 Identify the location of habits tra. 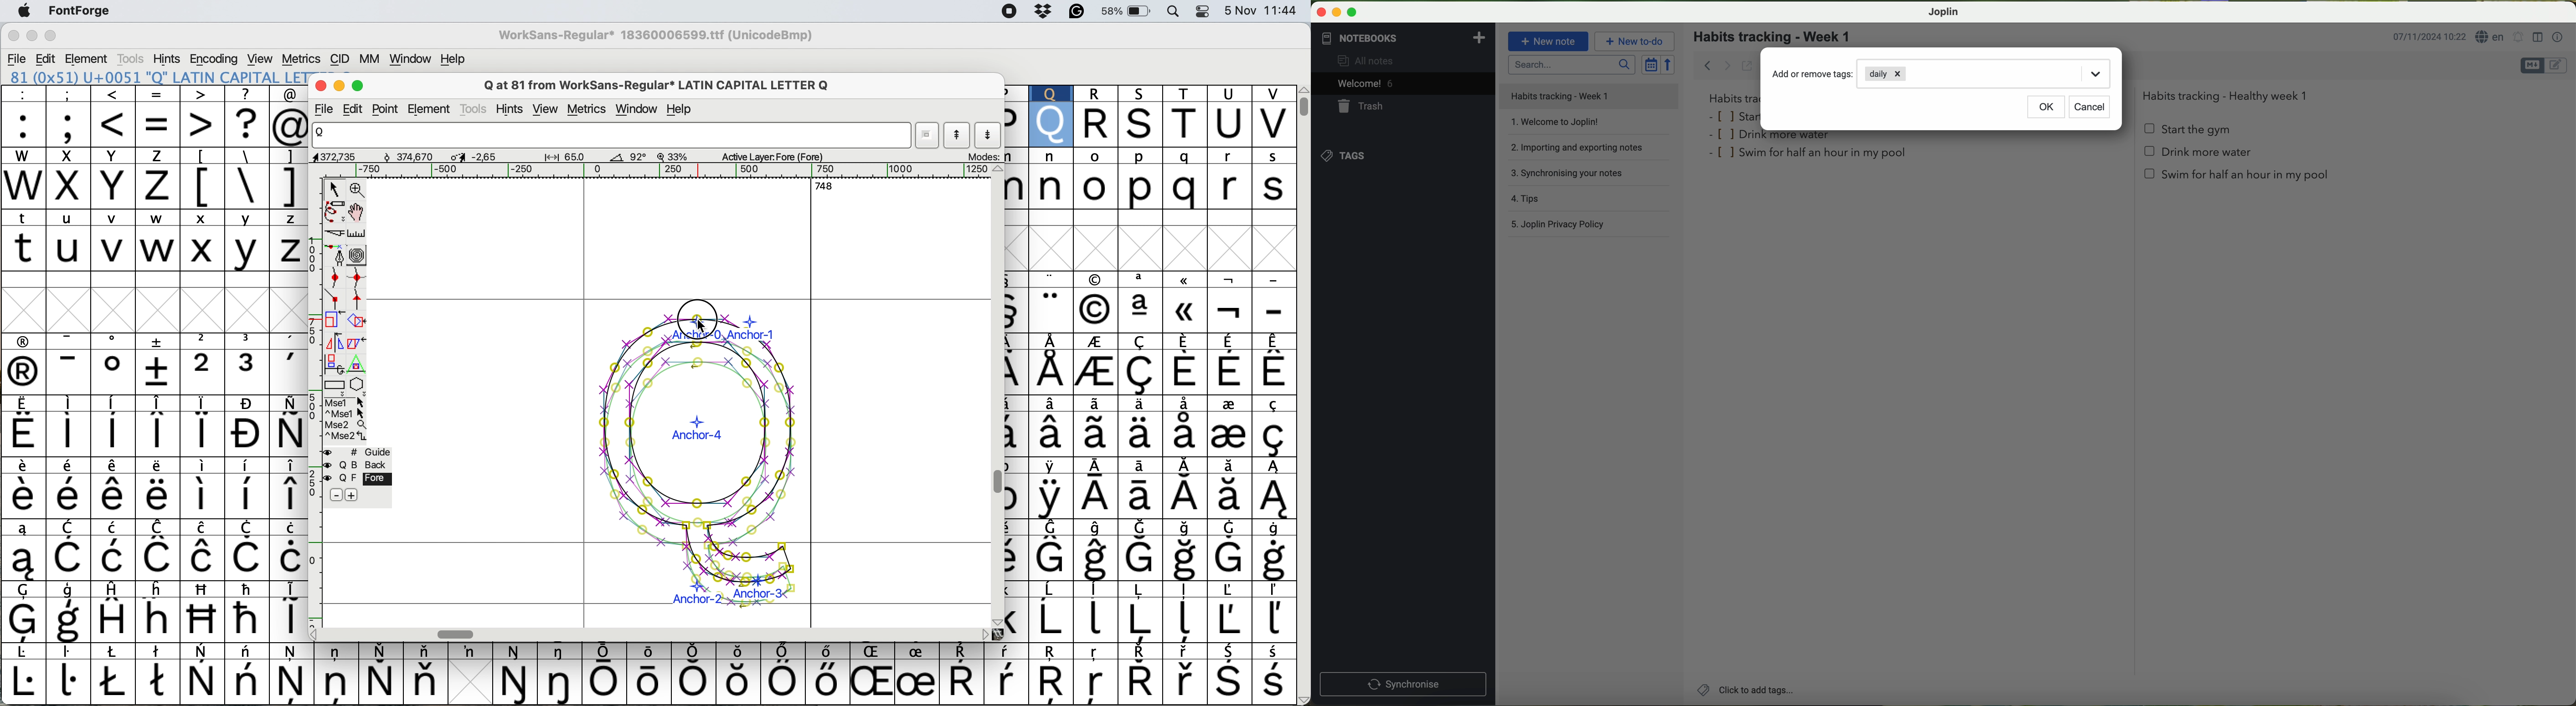
(1732, 98).